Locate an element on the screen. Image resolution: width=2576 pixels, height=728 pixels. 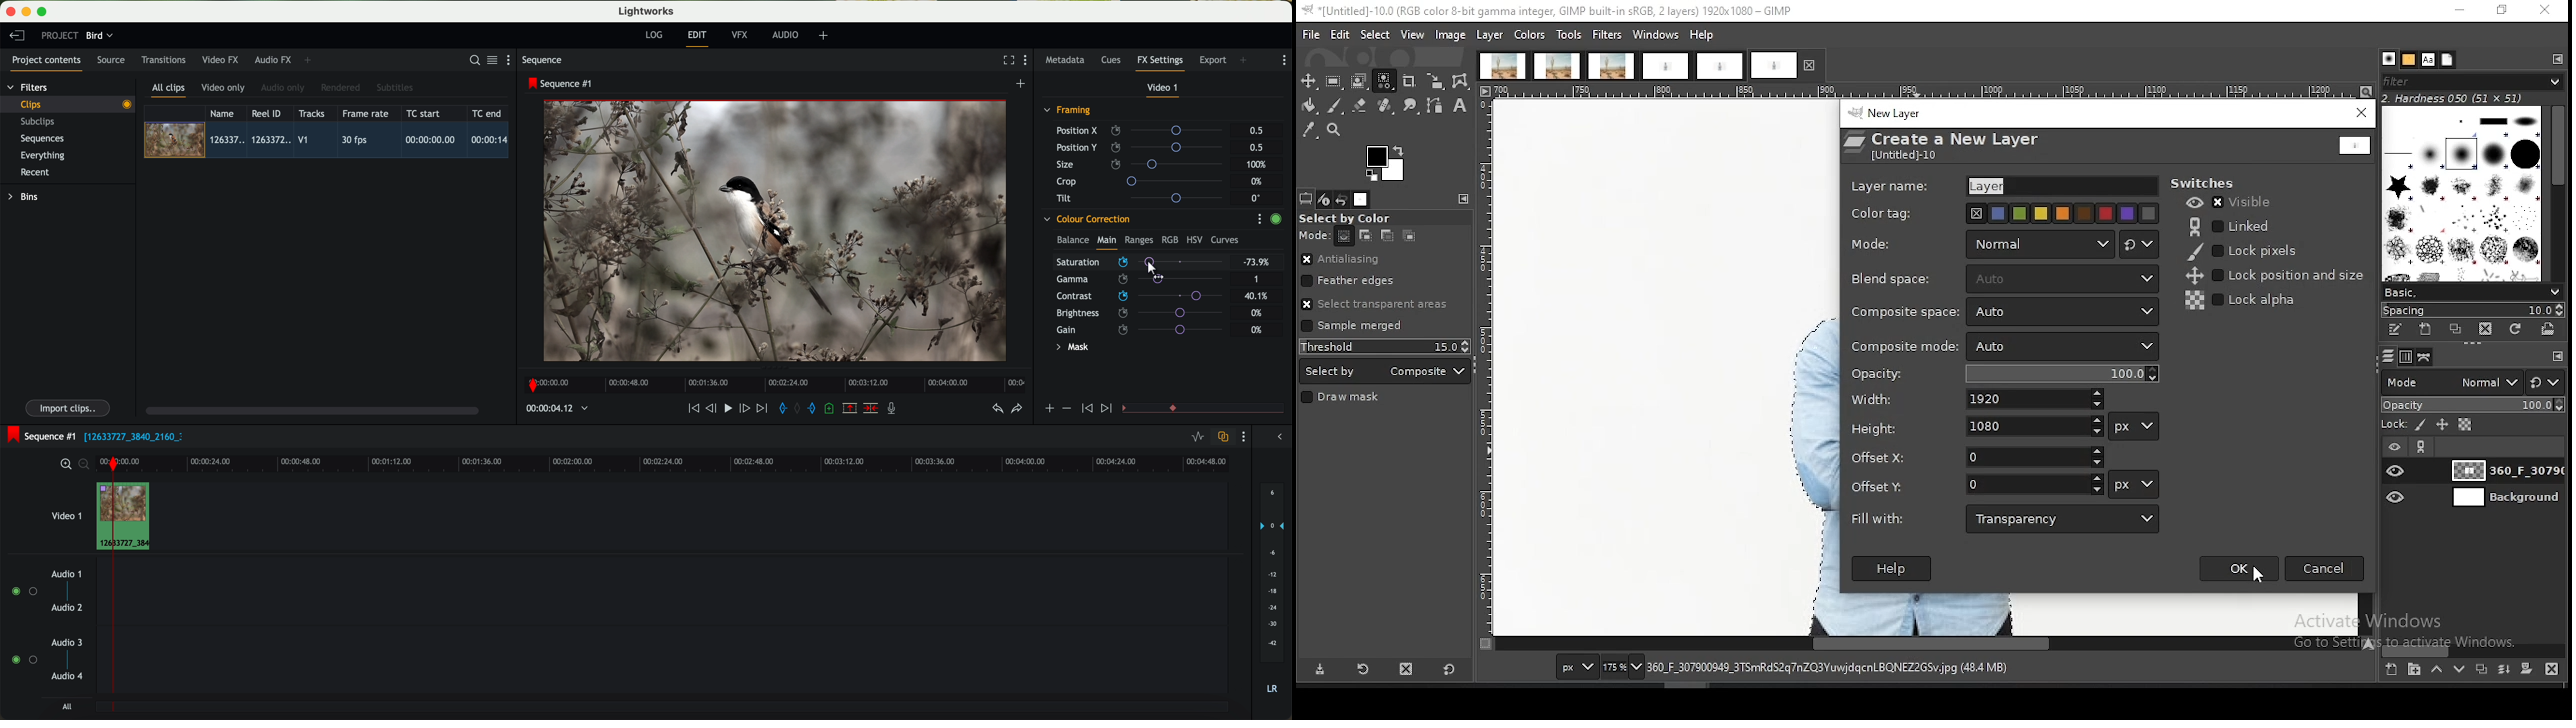
everything is located at coordinates (43, 156).